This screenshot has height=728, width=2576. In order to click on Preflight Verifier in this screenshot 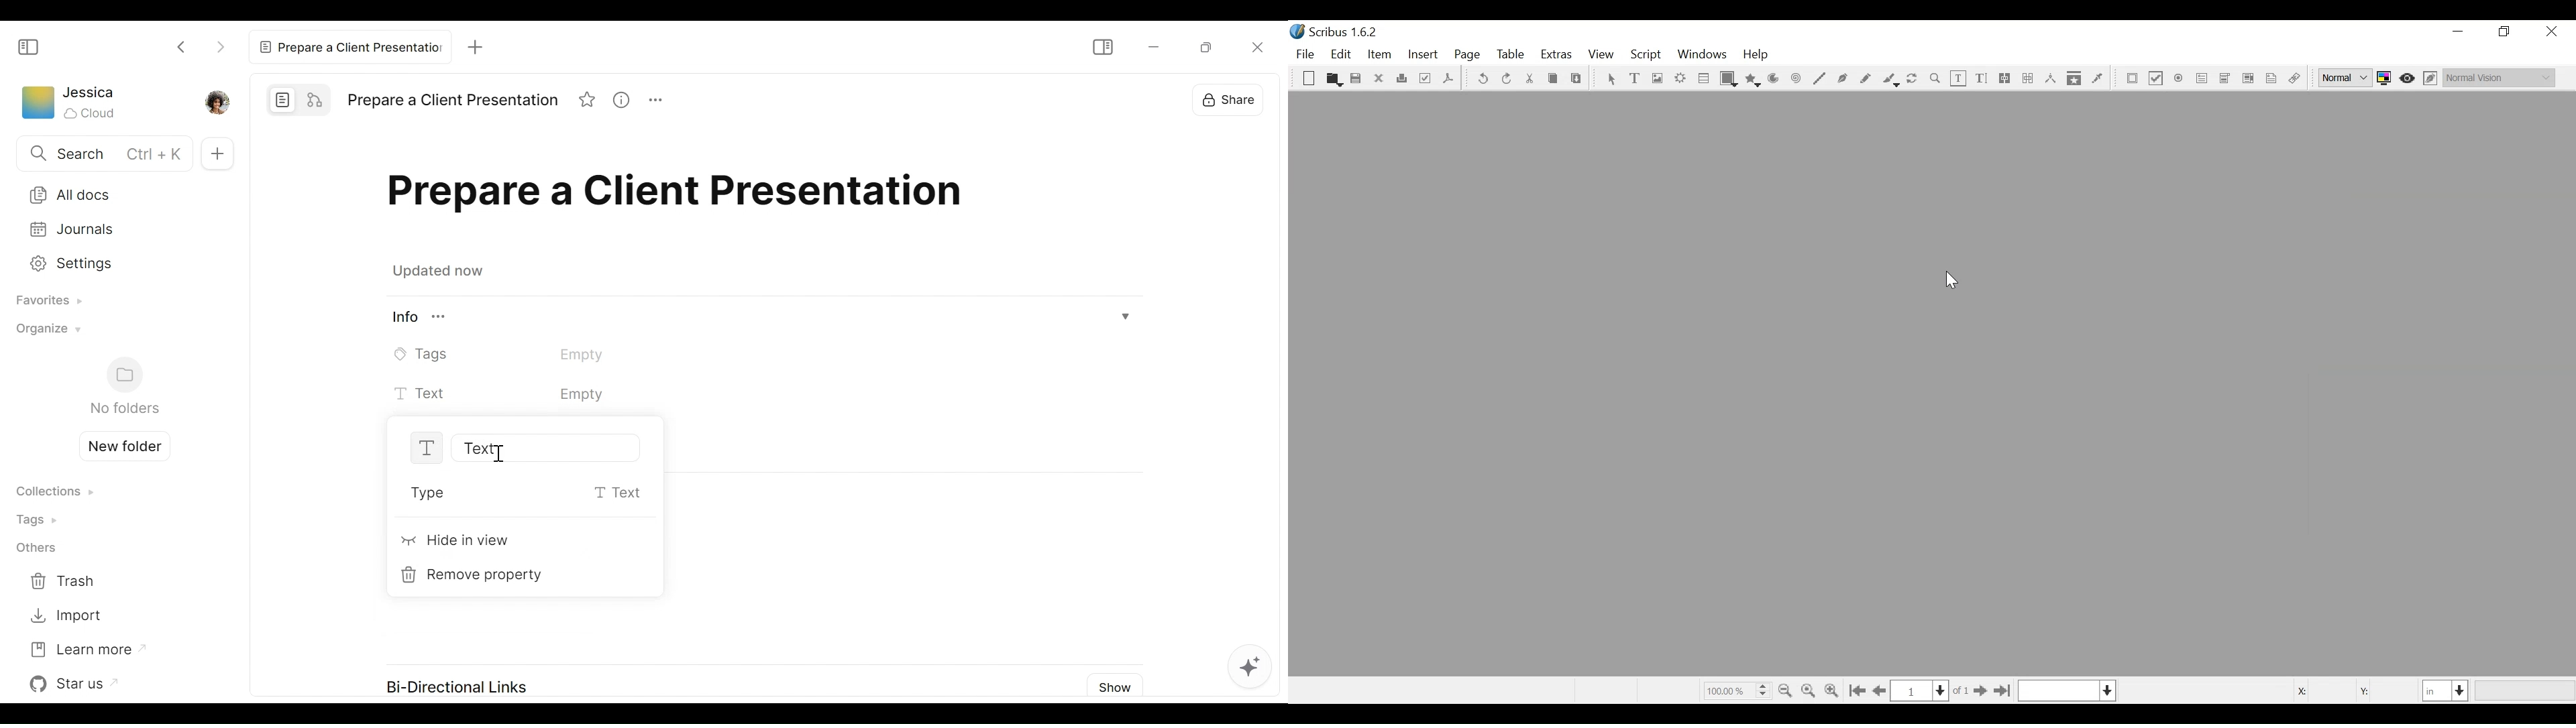, I will do `click(1426, 80)`.